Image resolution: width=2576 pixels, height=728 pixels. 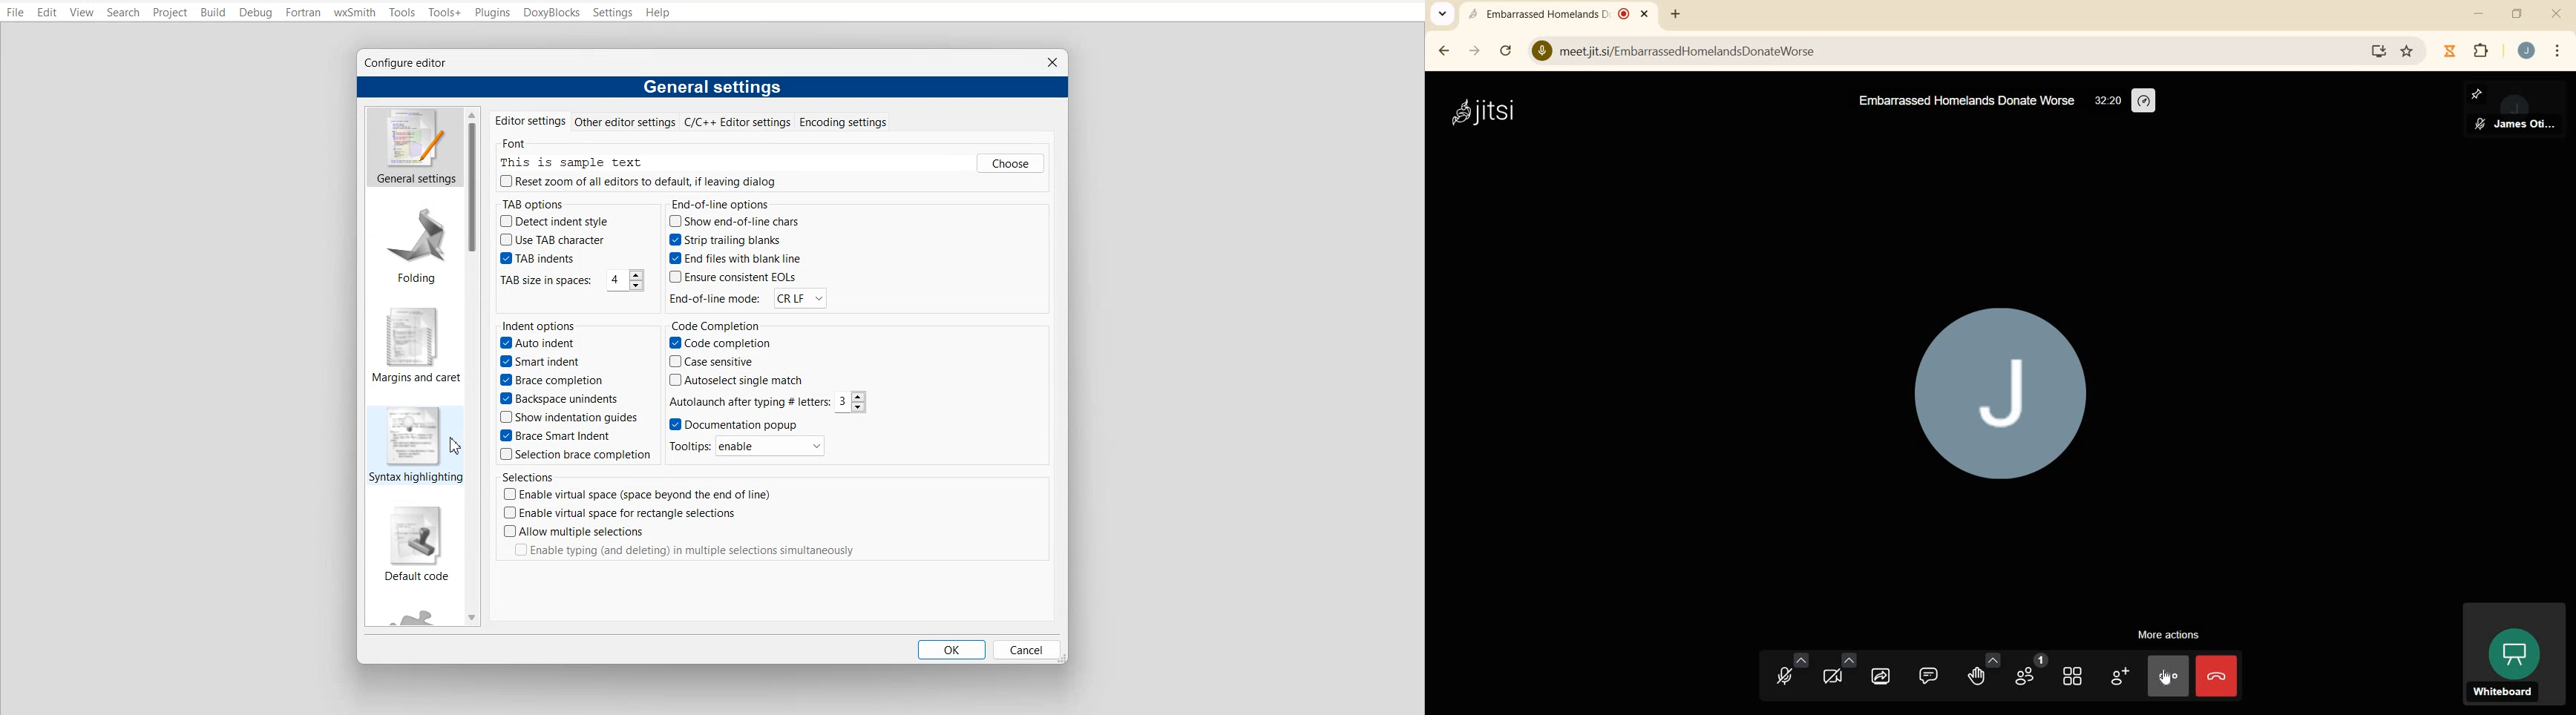 I want to click on This is sample text, so click(x=574, y=162).